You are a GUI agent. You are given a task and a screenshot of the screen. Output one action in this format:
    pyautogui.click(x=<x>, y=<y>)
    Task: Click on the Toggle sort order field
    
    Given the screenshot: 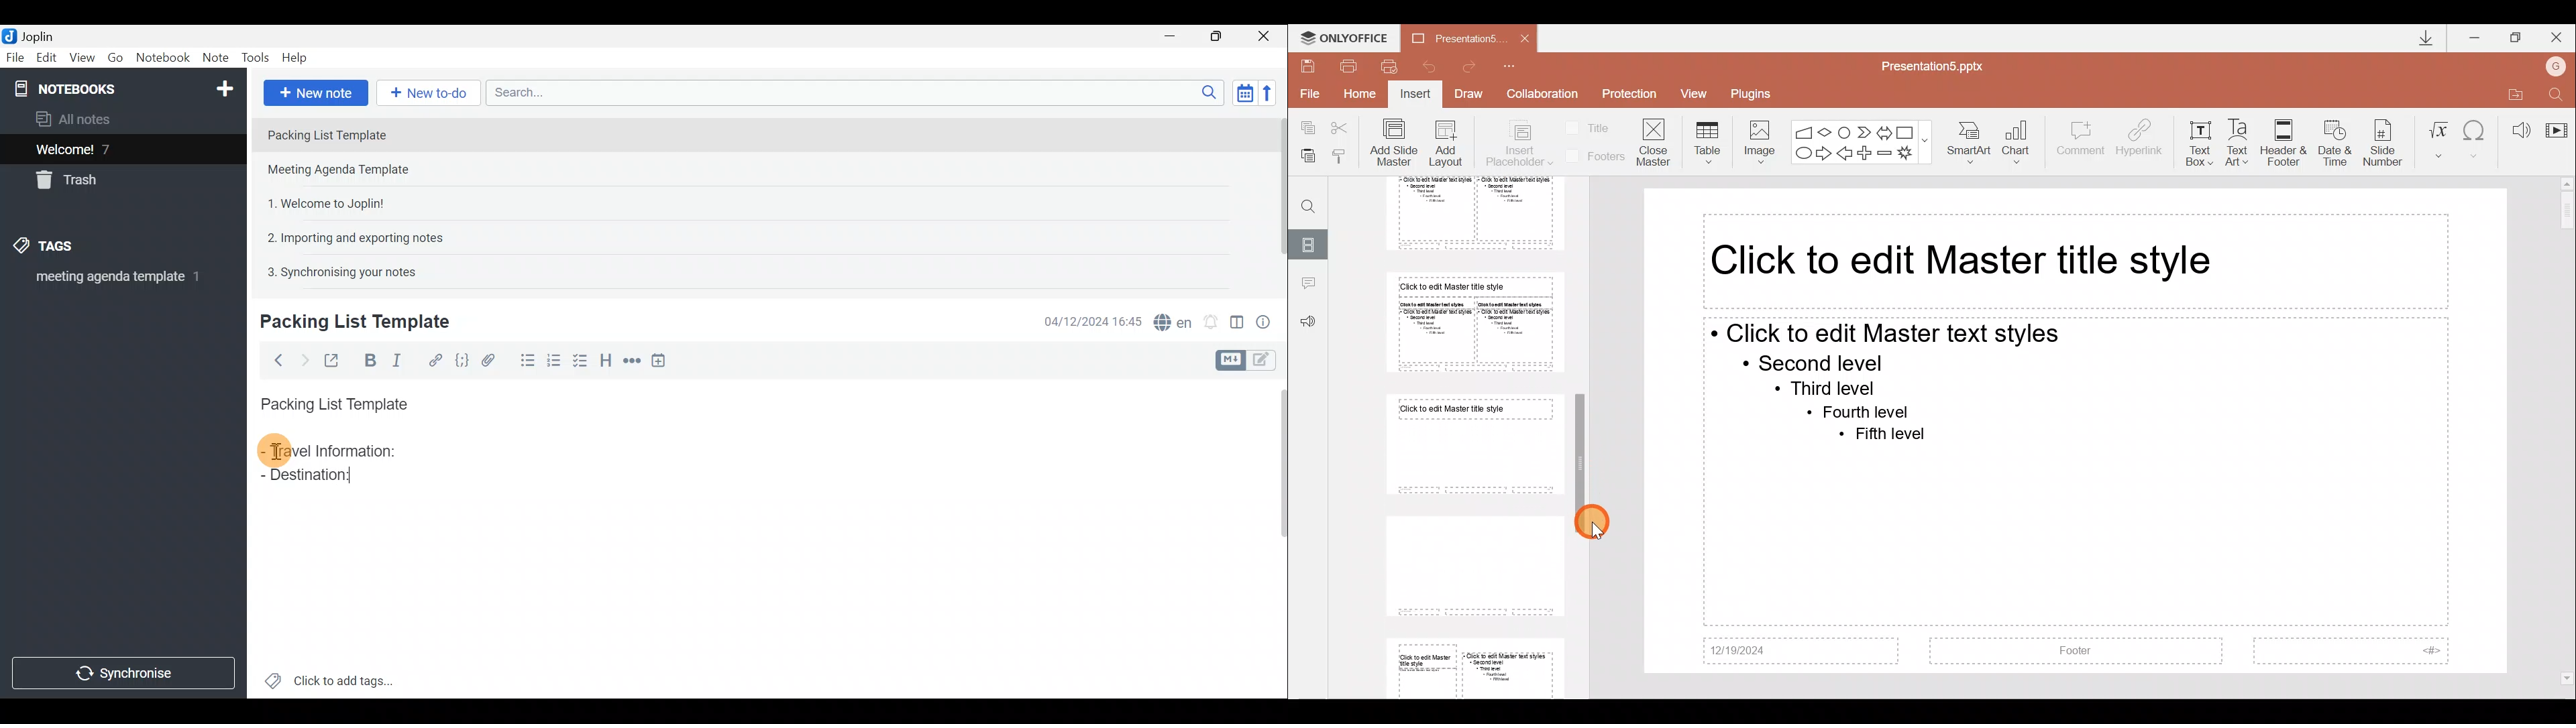 What is the action you would take?
    pyautogui.click(x=1240, y=93)
    